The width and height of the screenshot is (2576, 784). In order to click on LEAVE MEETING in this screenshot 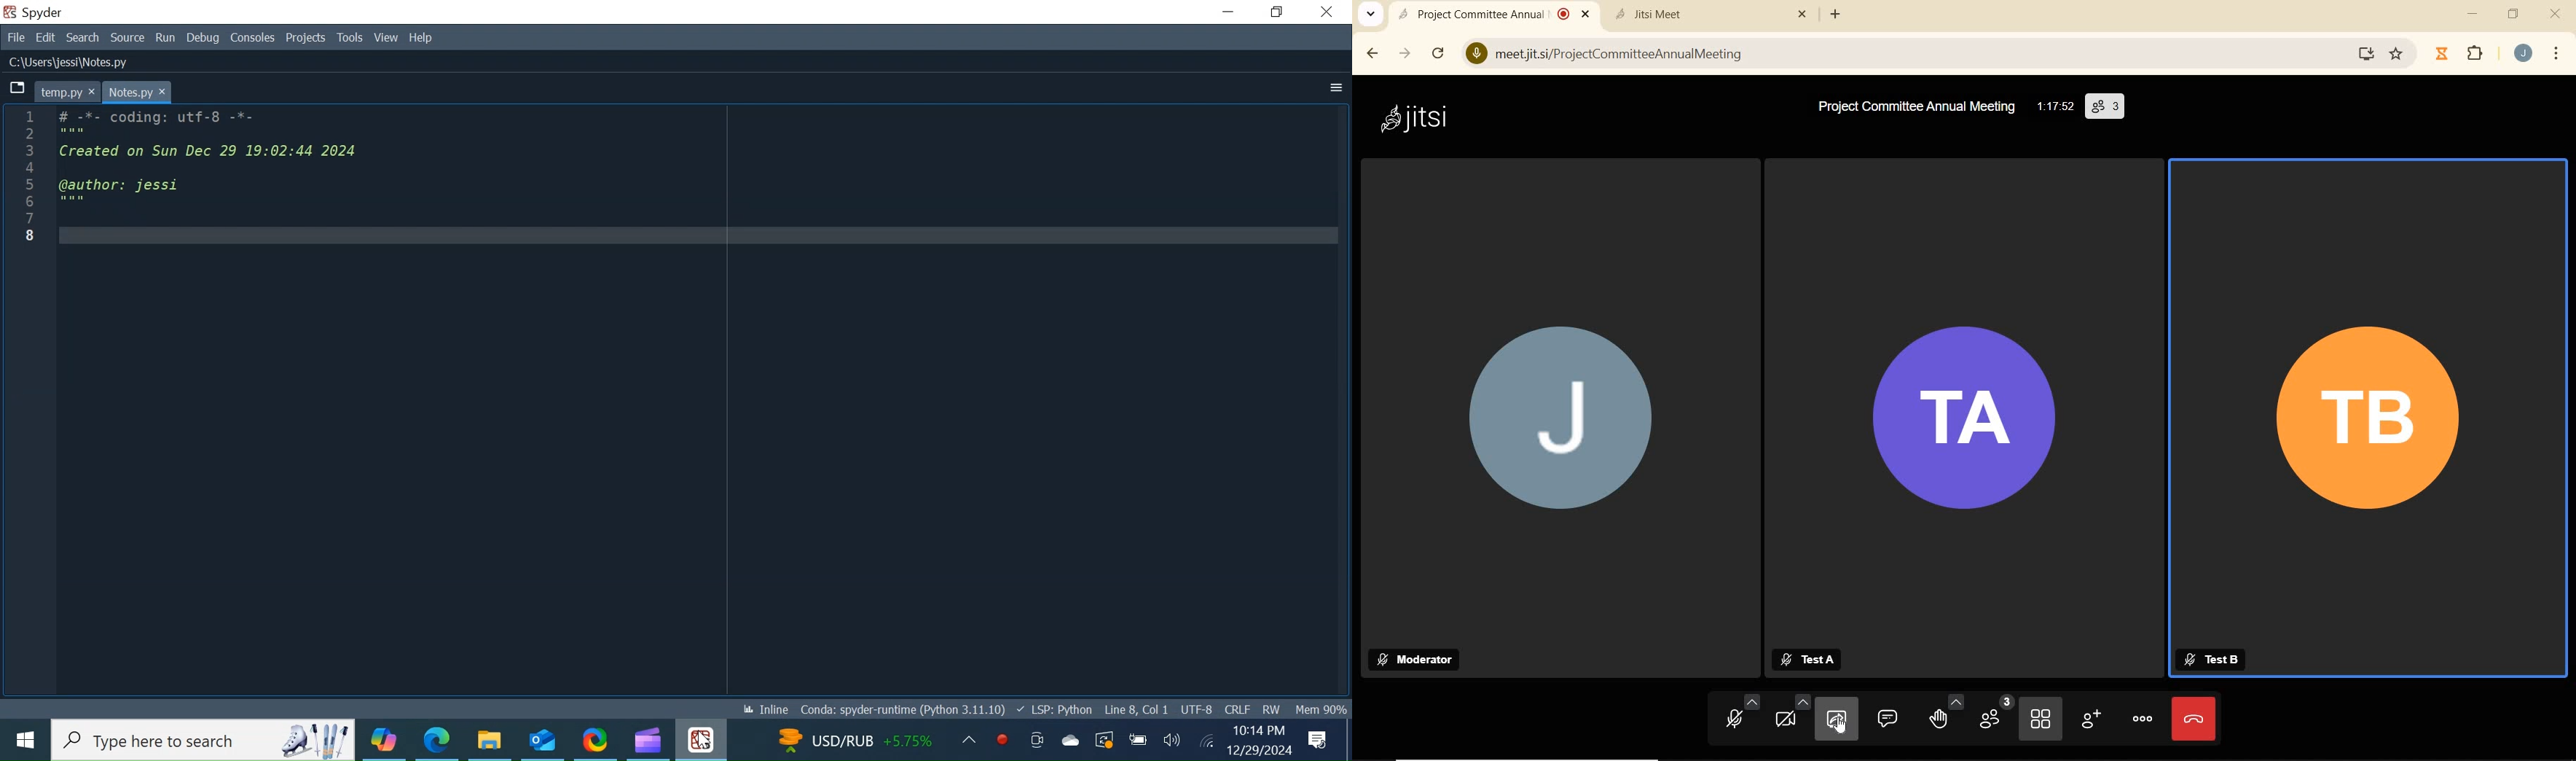, I will do `click(2194, 718)`.